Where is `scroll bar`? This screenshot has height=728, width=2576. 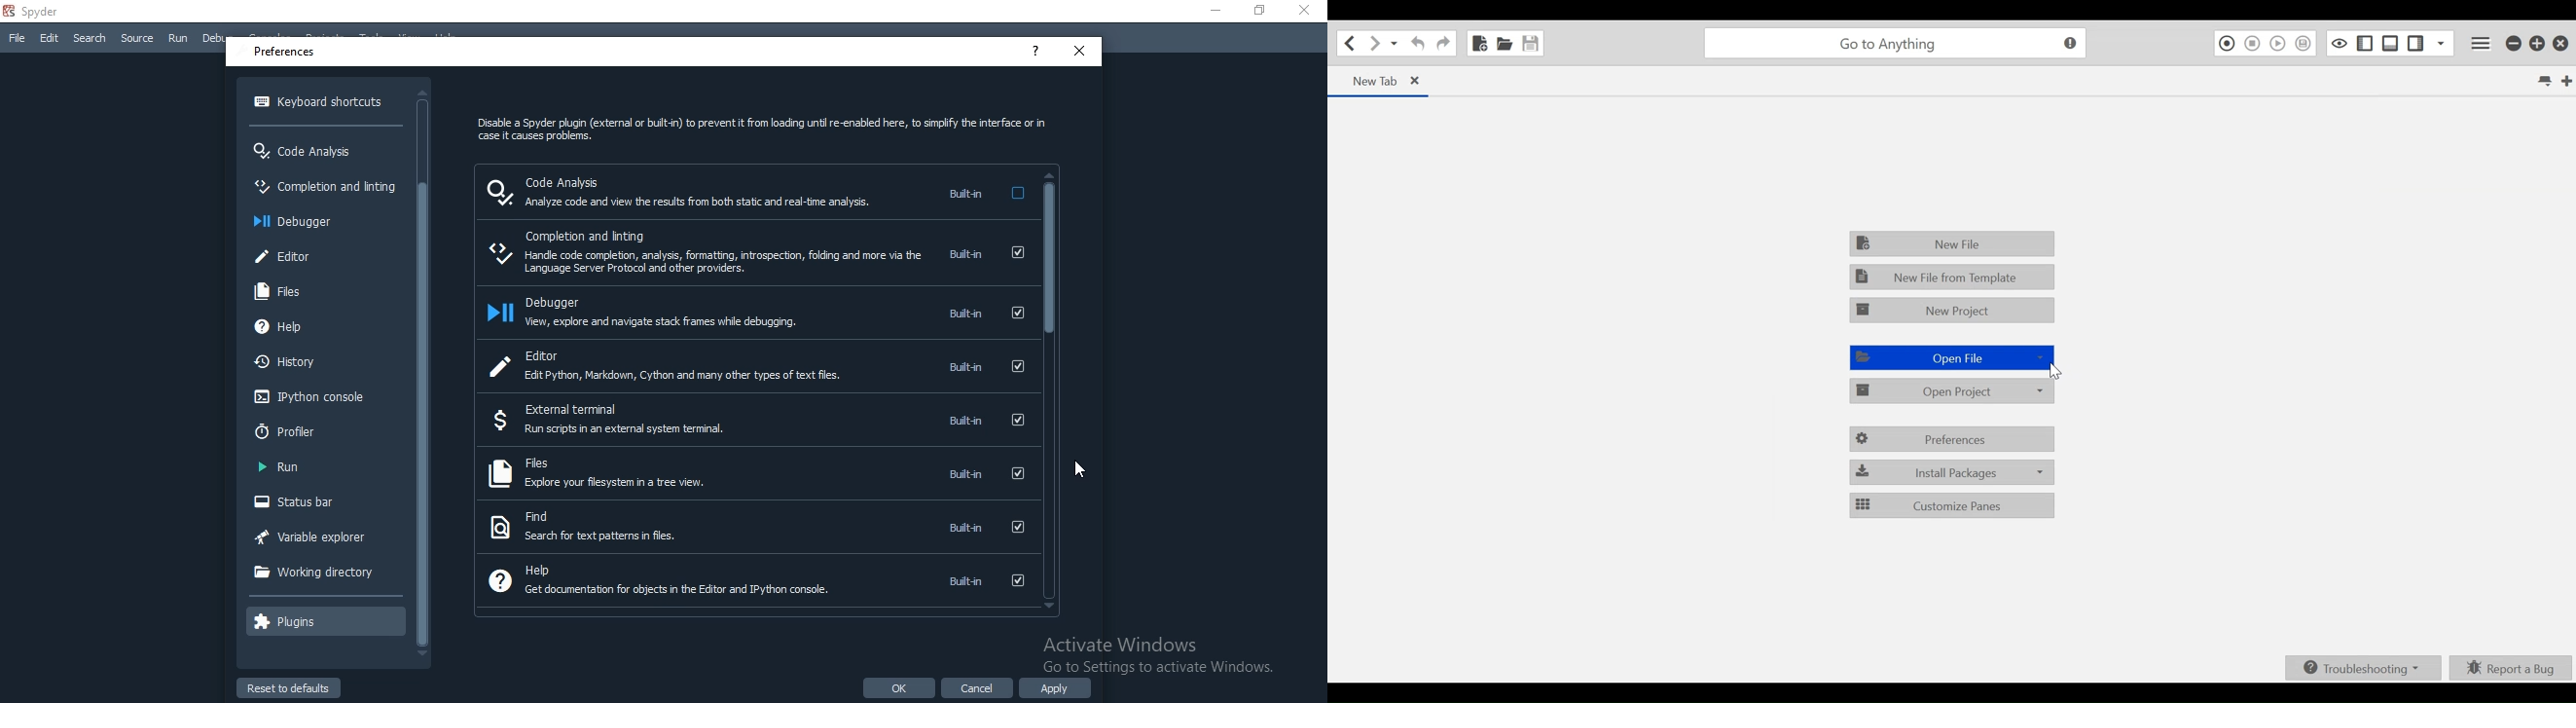
scroll bar is located at coordinates (422, 367).